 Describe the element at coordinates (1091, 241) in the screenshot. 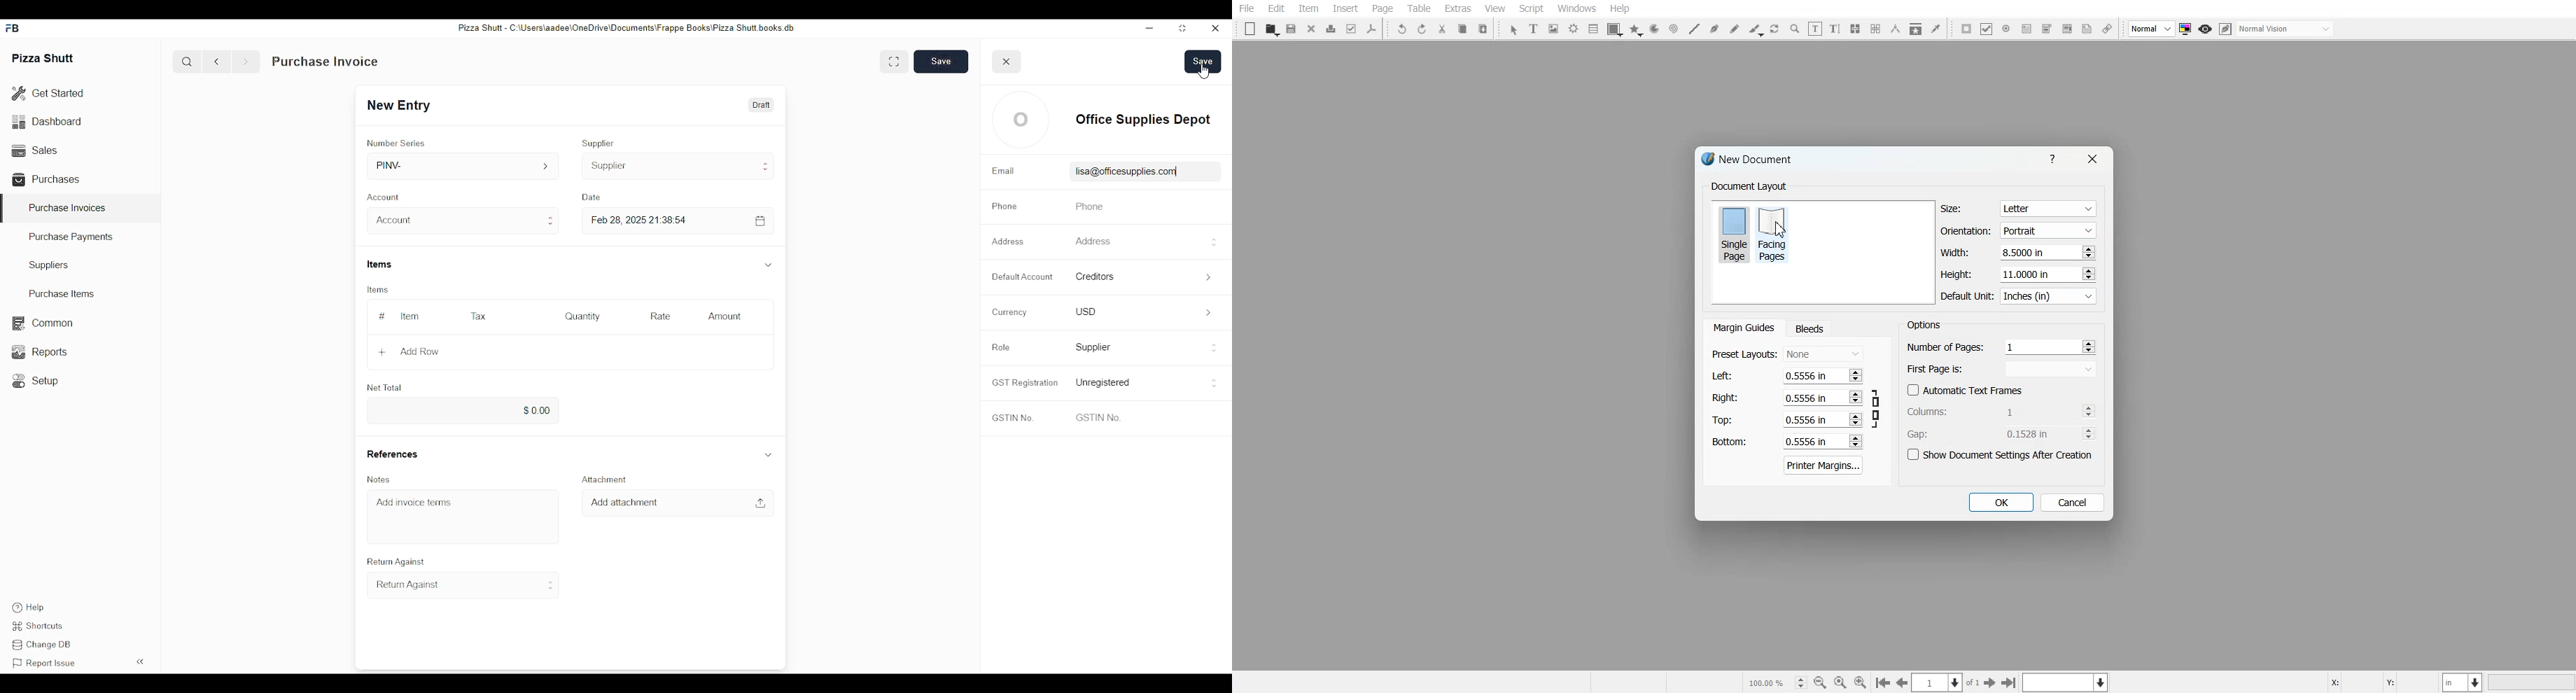

I see `Address` at that location.